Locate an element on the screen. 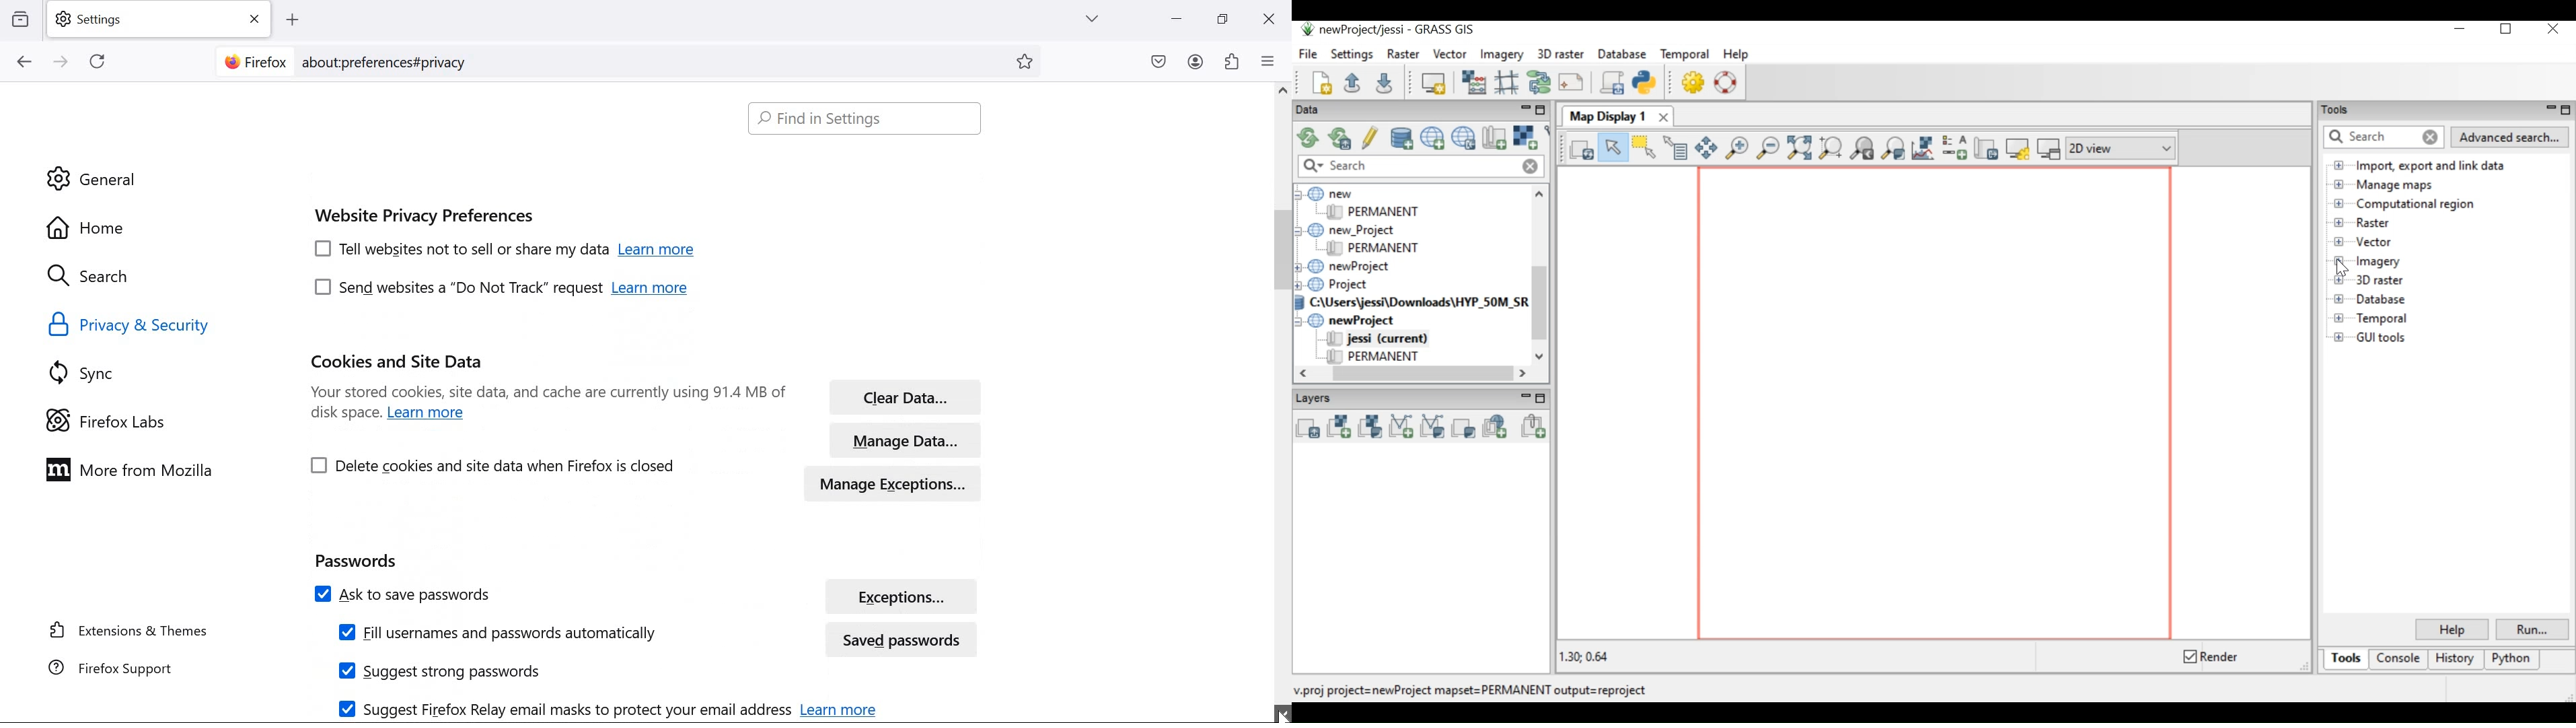 This screenshot has width=2576, height=728. view recent browsing across windows is located at coordinates (20, 18).